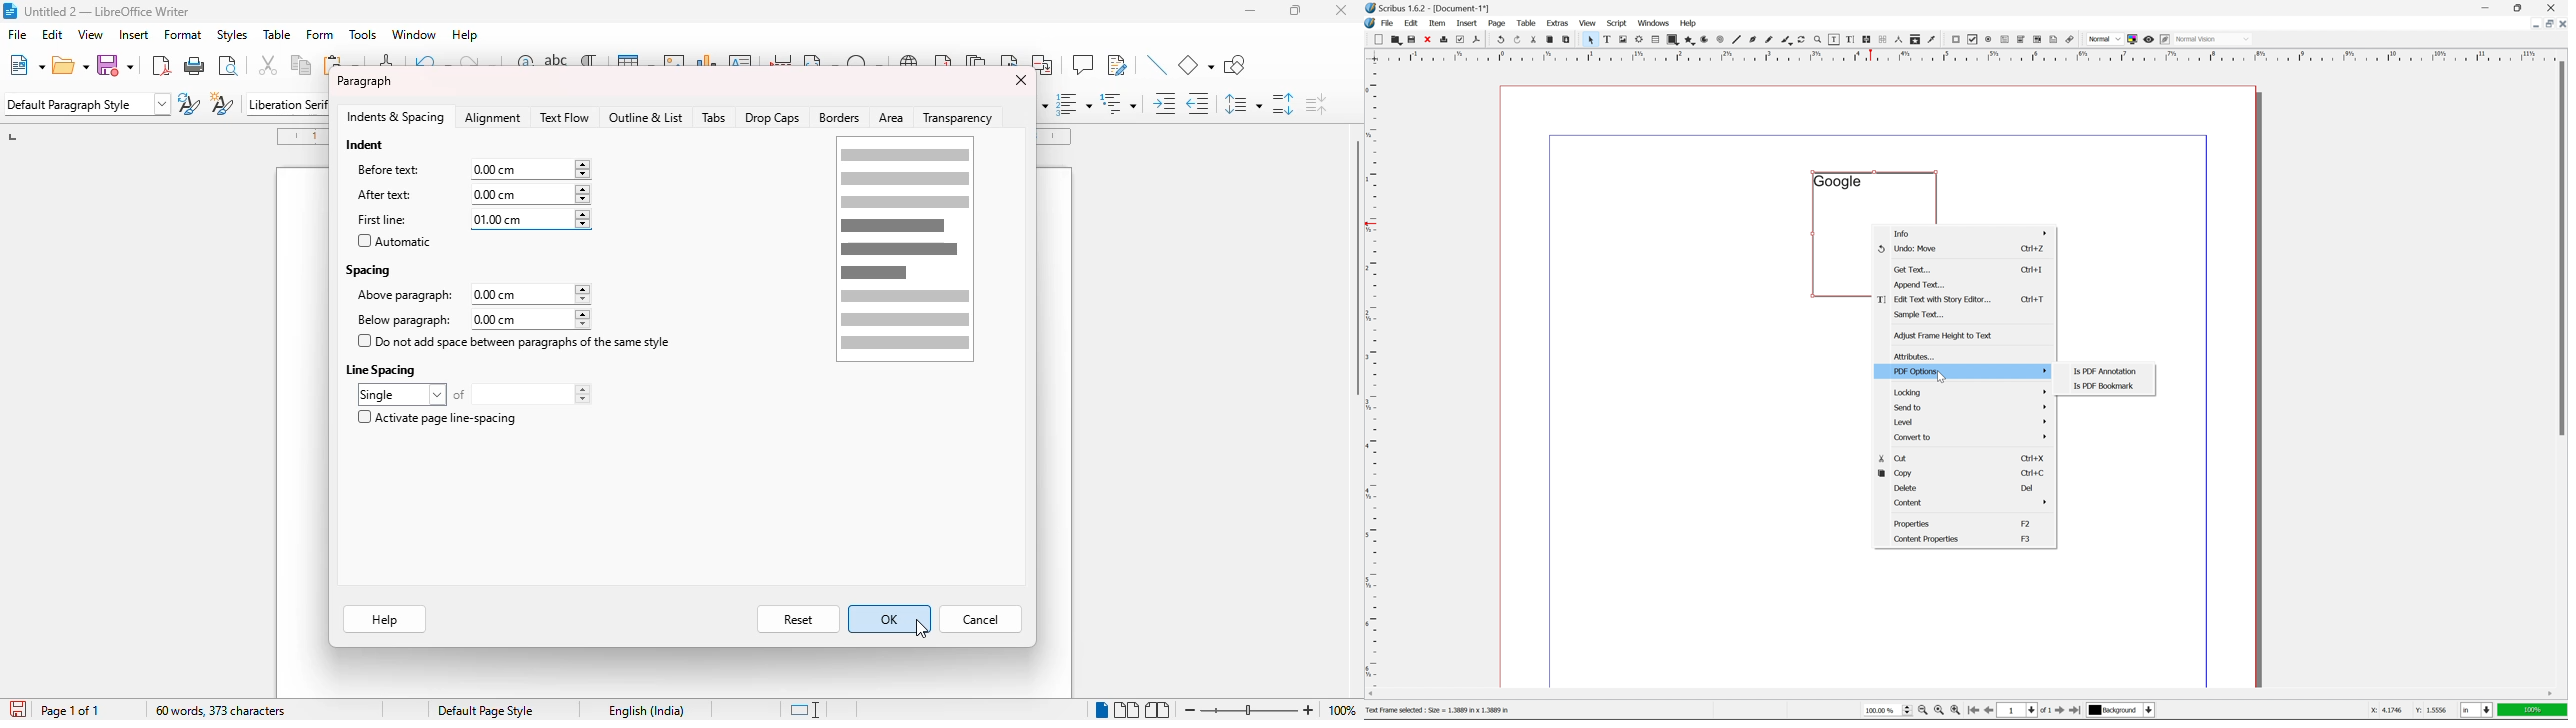 The image size is (2576, 728). What do you see at coordinates (87, 104) in the screenshot?
I see `set page style` at bounding box center [87, 104].